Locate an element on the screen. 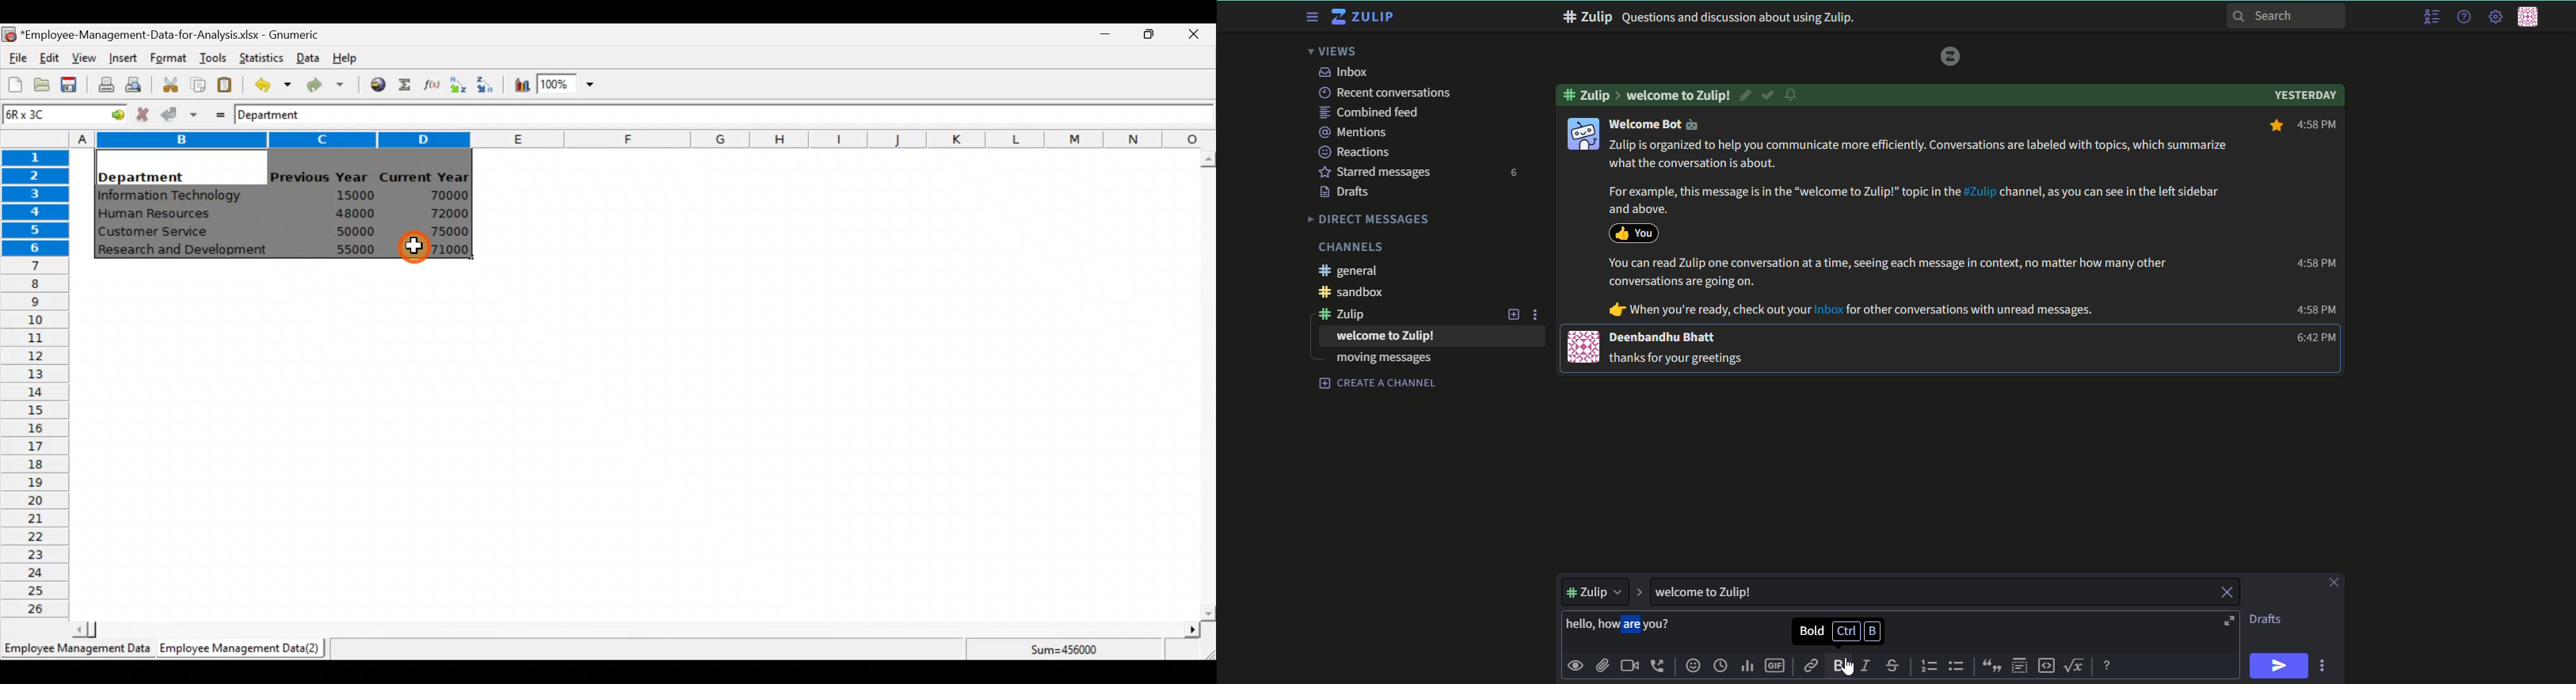 This screenshot has height=700, width=2576. textbox is located at coordinates (1723, 591).